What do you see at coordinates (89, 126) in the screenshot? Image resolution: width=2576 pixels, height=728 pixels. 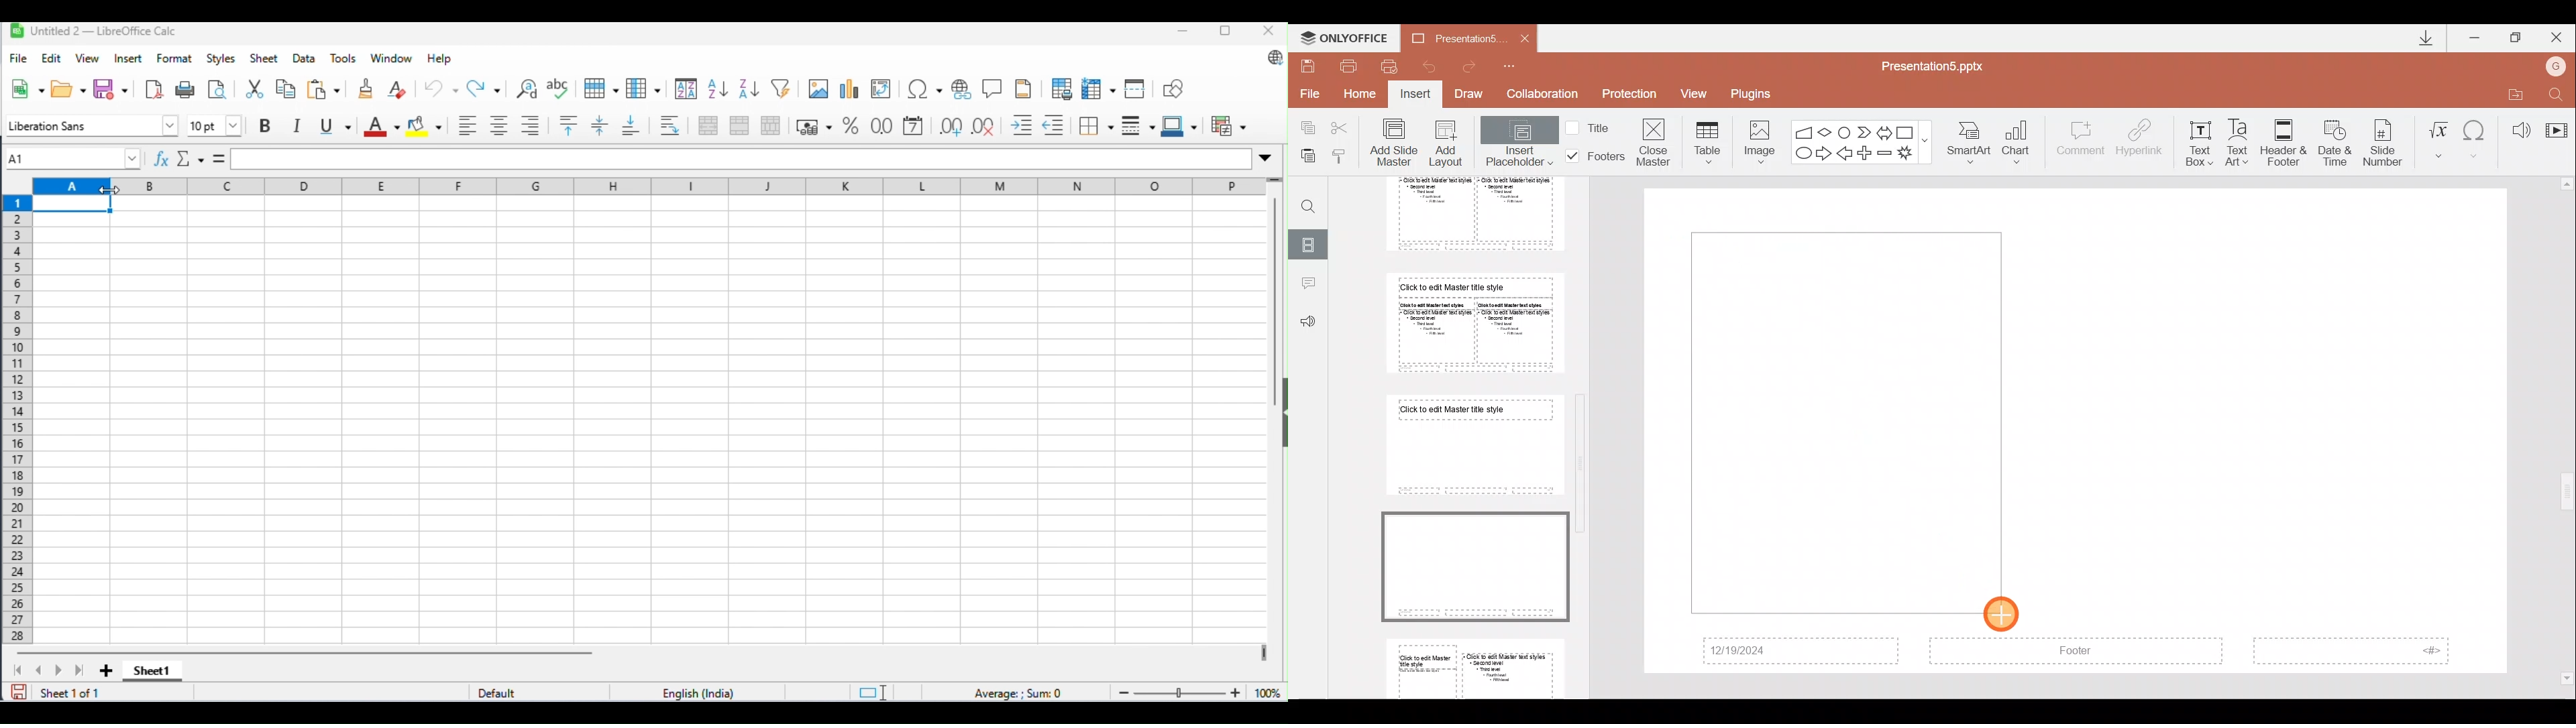 I see `font style` at bounding box center [89, 126].